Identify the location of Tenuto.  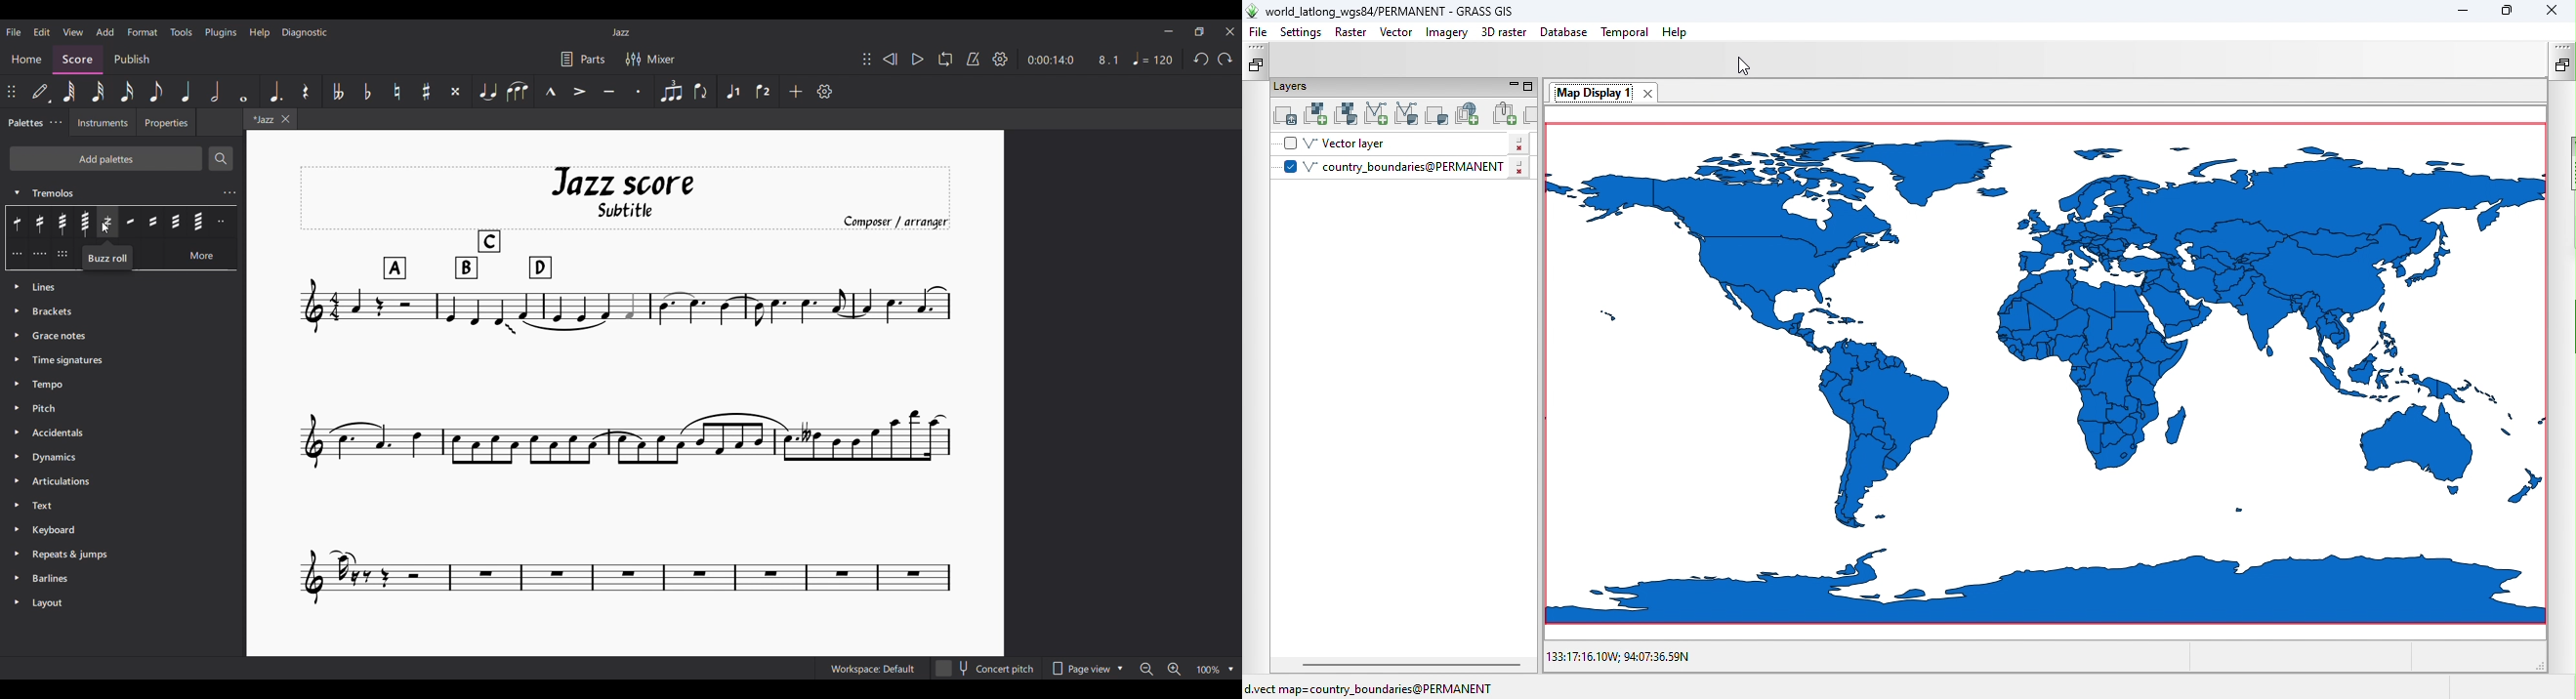
(609, 91).